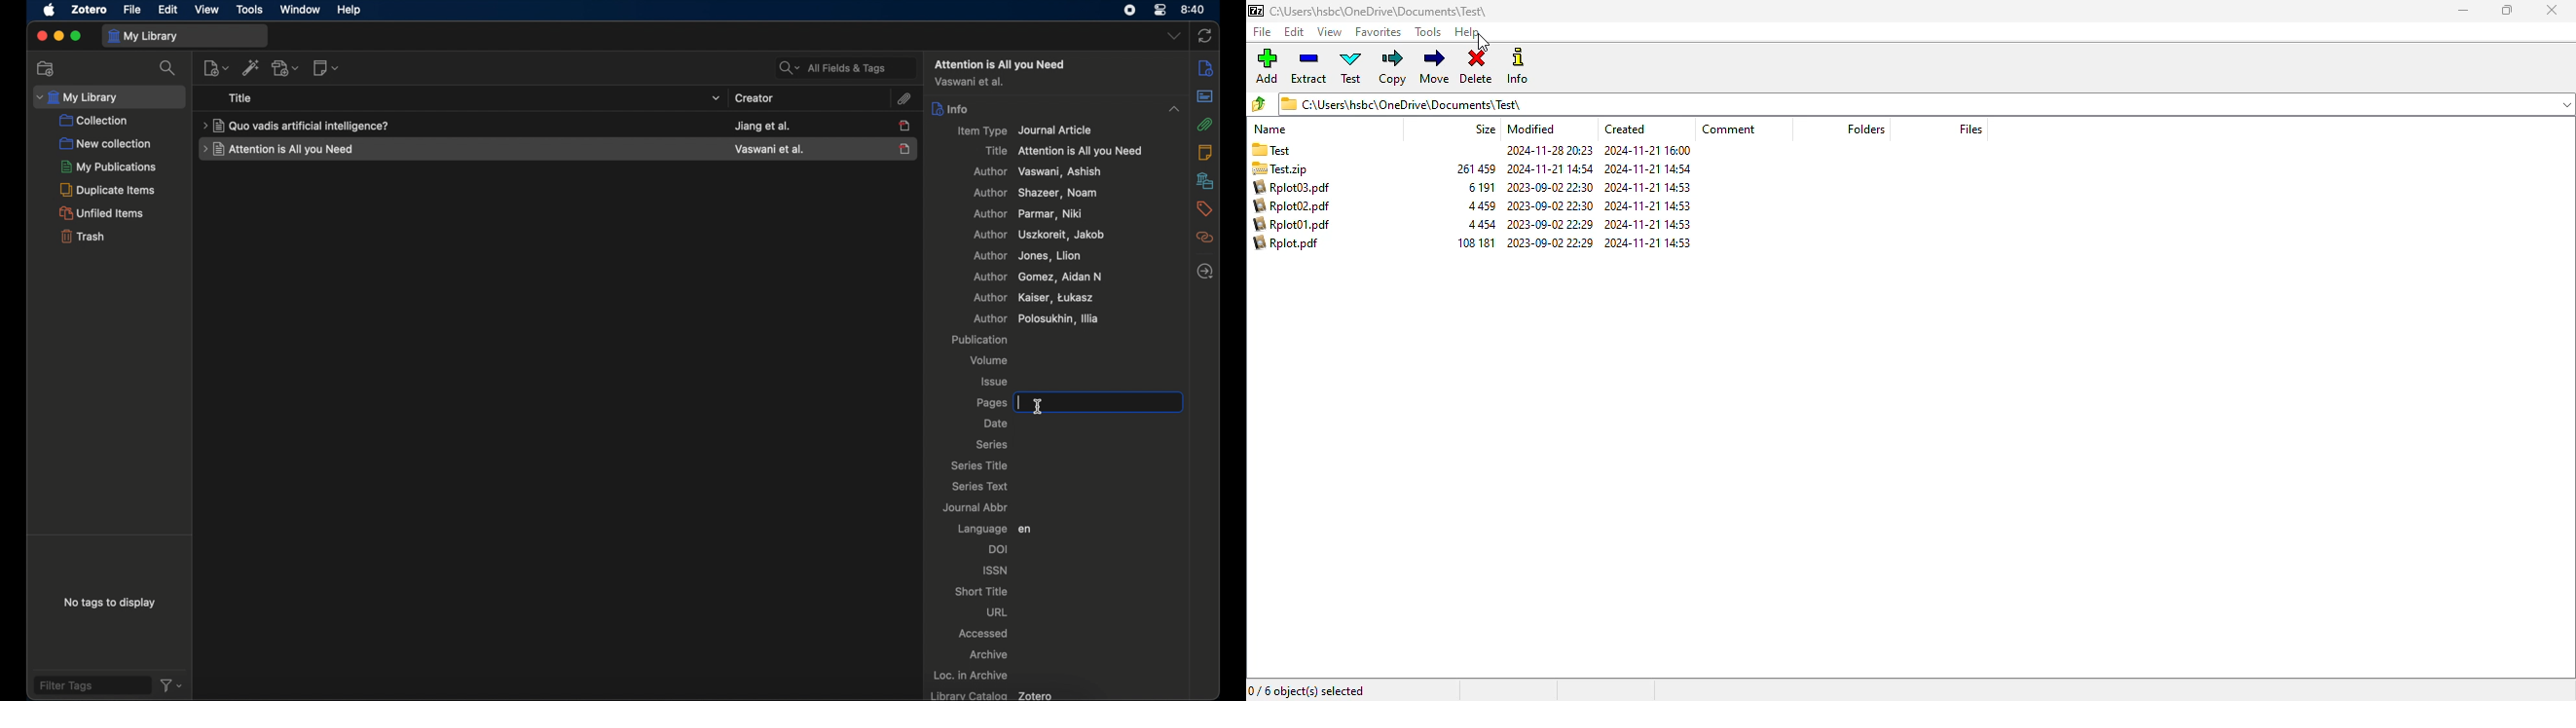 The width and height of the screenshot is (2576, 728). I want to click on name, so click(1271, 129).